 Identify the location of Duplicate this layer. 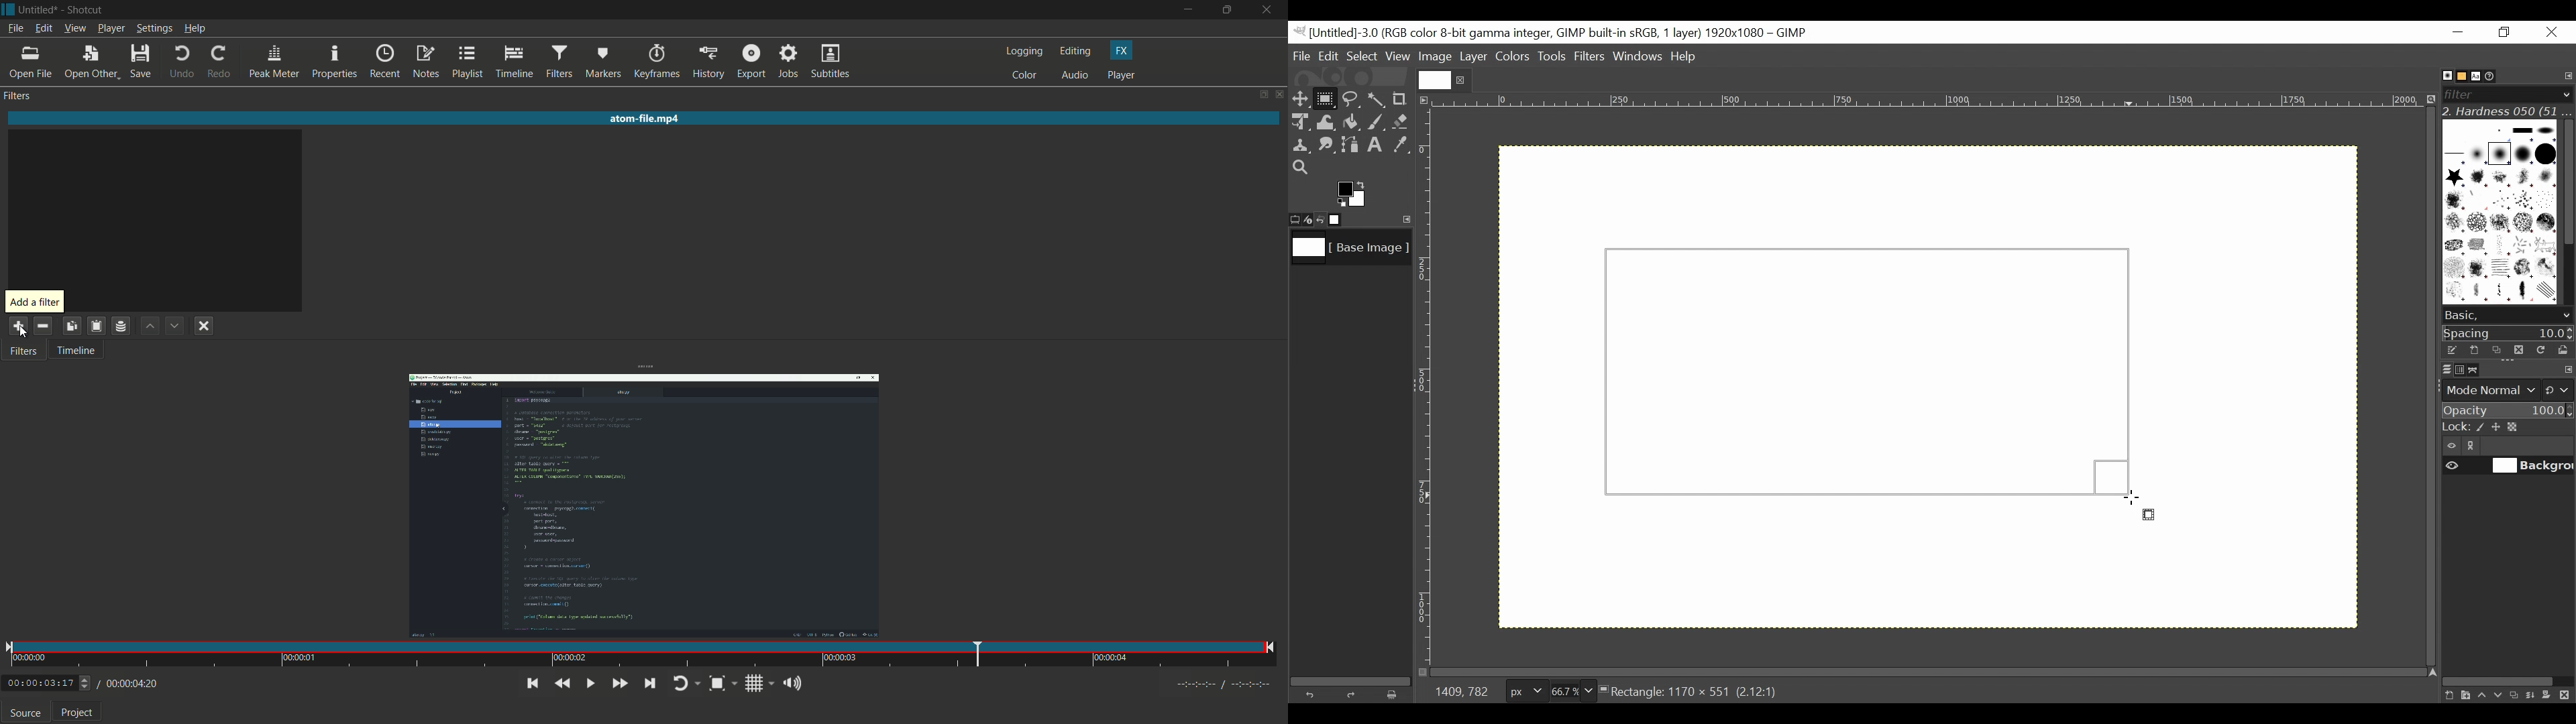
(2516, 695).